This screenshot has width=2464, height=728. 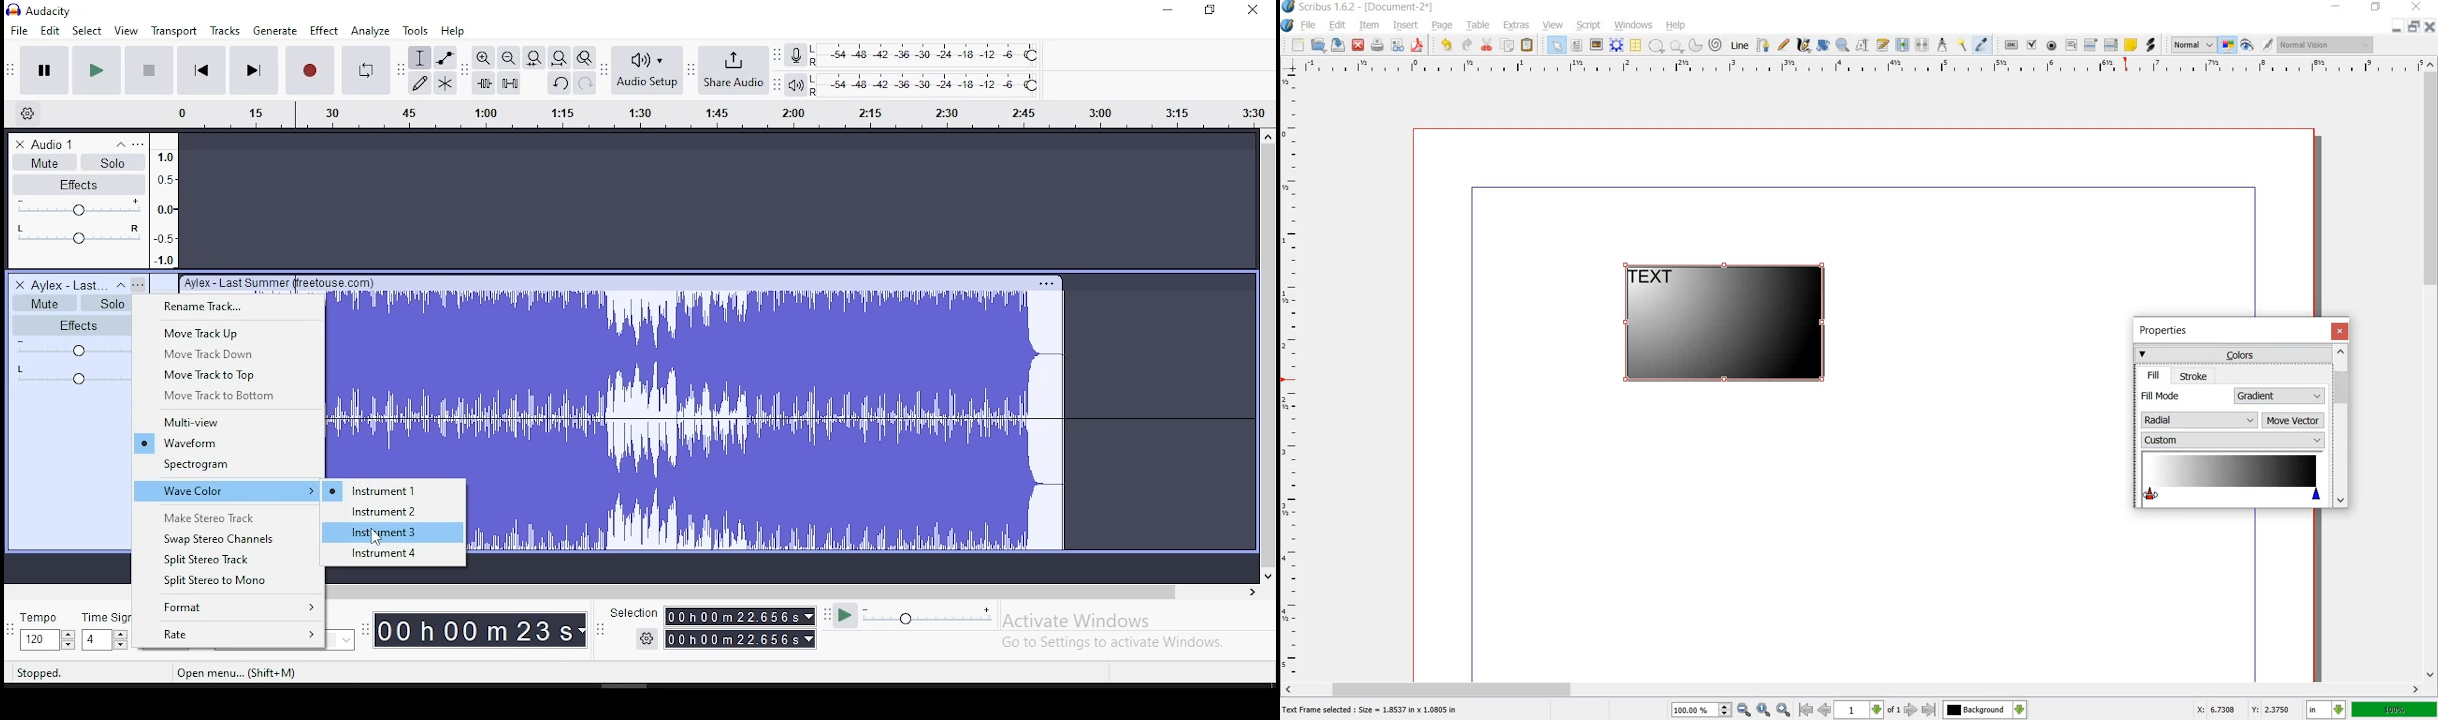 What do you see at coordinates (2341, 426) in the screenshot?
I see `scrollbar` at bounding box center [2341, 426].